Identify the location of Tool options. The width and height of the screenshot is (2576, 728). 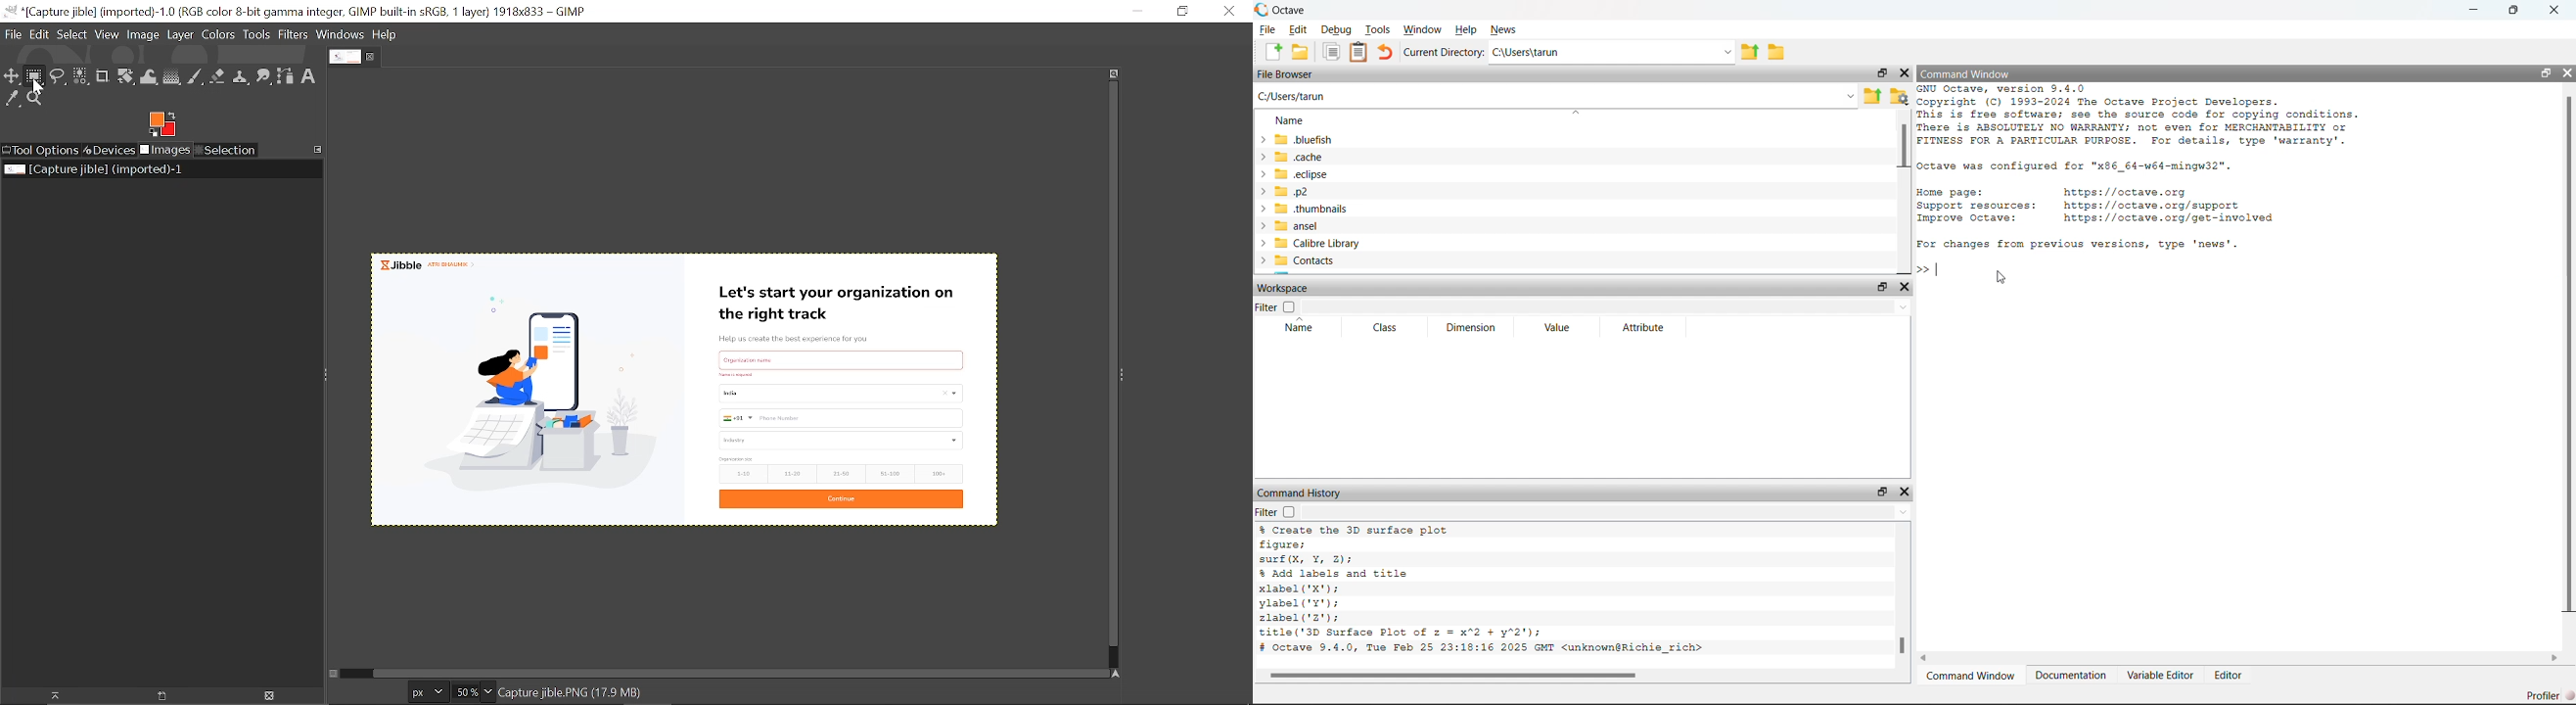
(41, 150).